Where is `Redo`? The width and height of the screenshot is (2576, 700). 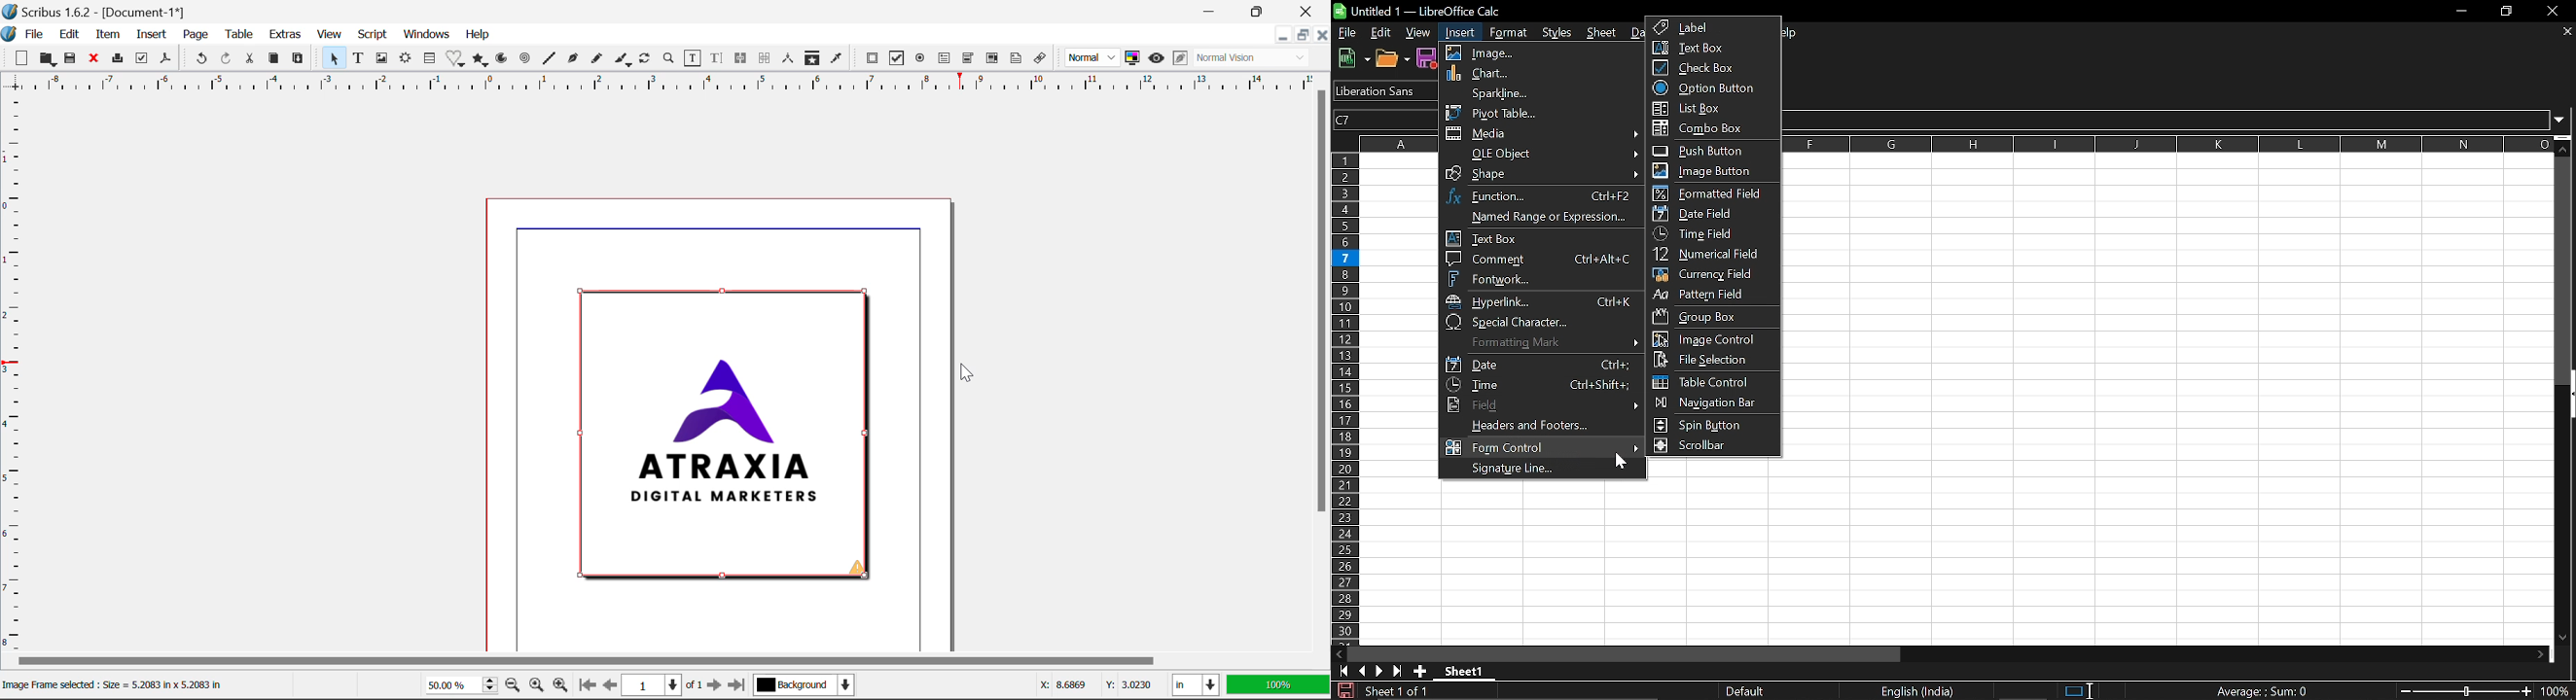
Redo is located at coordinates (227, 60).